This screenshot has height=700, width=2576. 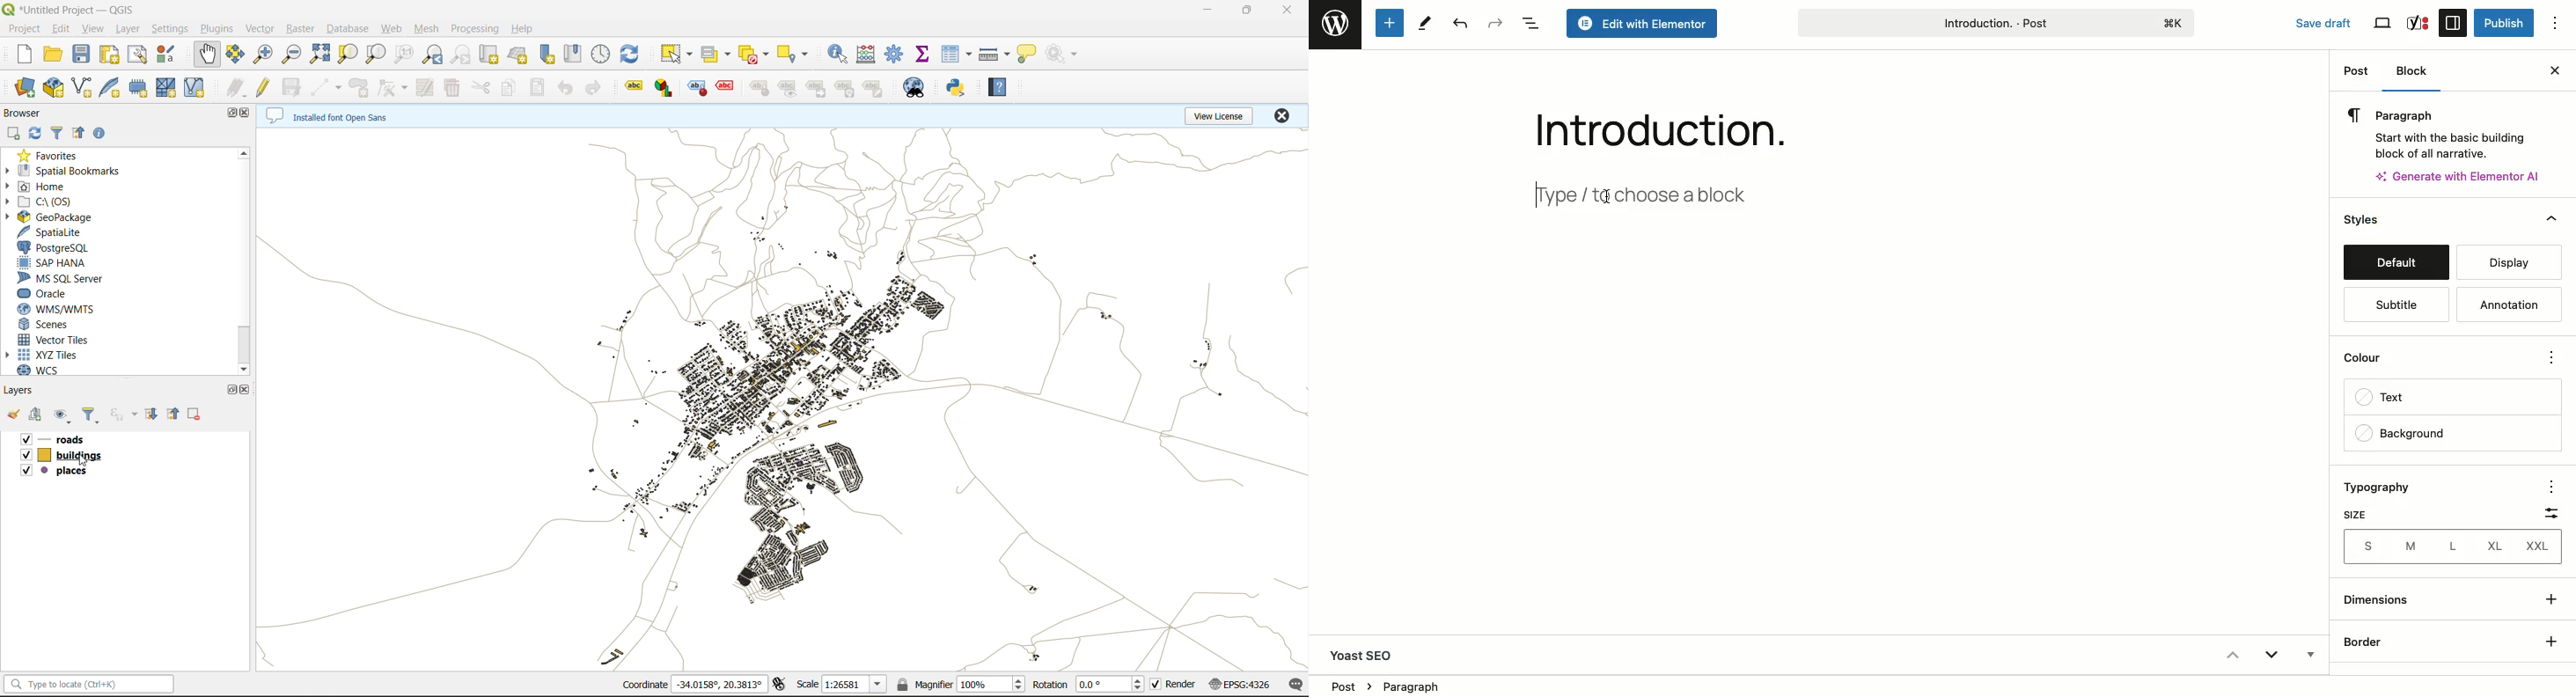 I want to click on filter, so click(x=57, y=134).